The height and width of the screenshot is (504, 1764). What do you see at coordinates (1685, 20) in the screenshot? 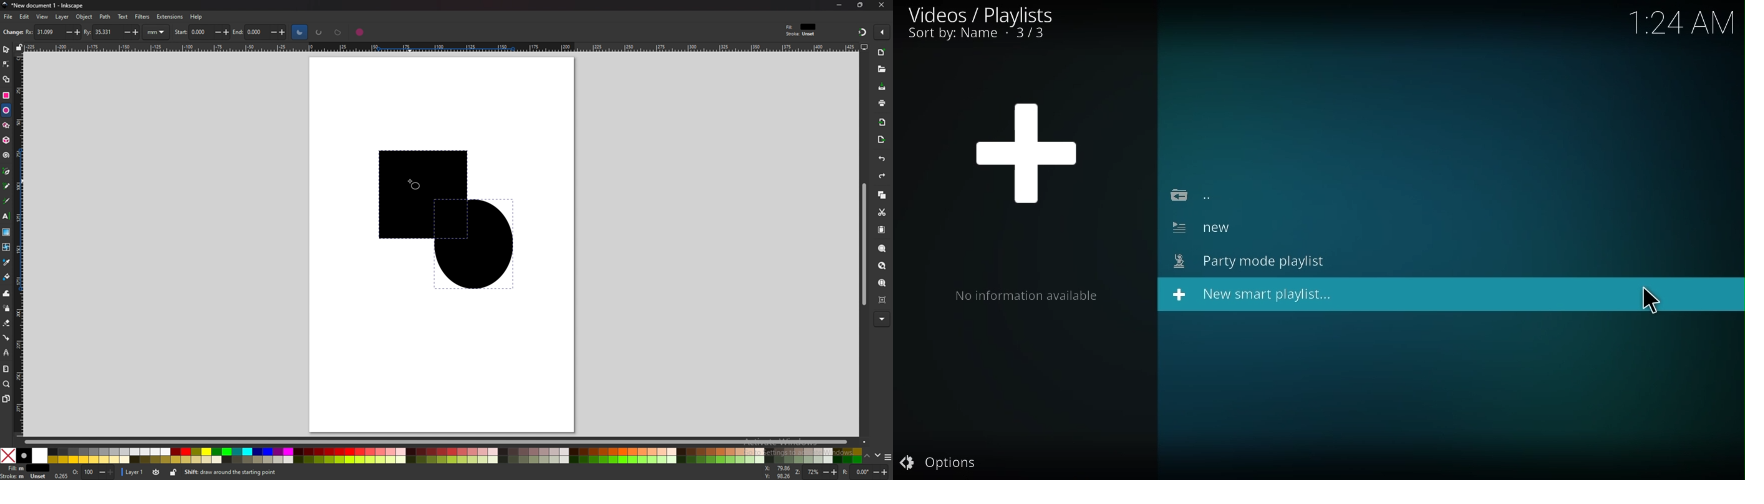
I see `time` at bounding box center [1685, 20].